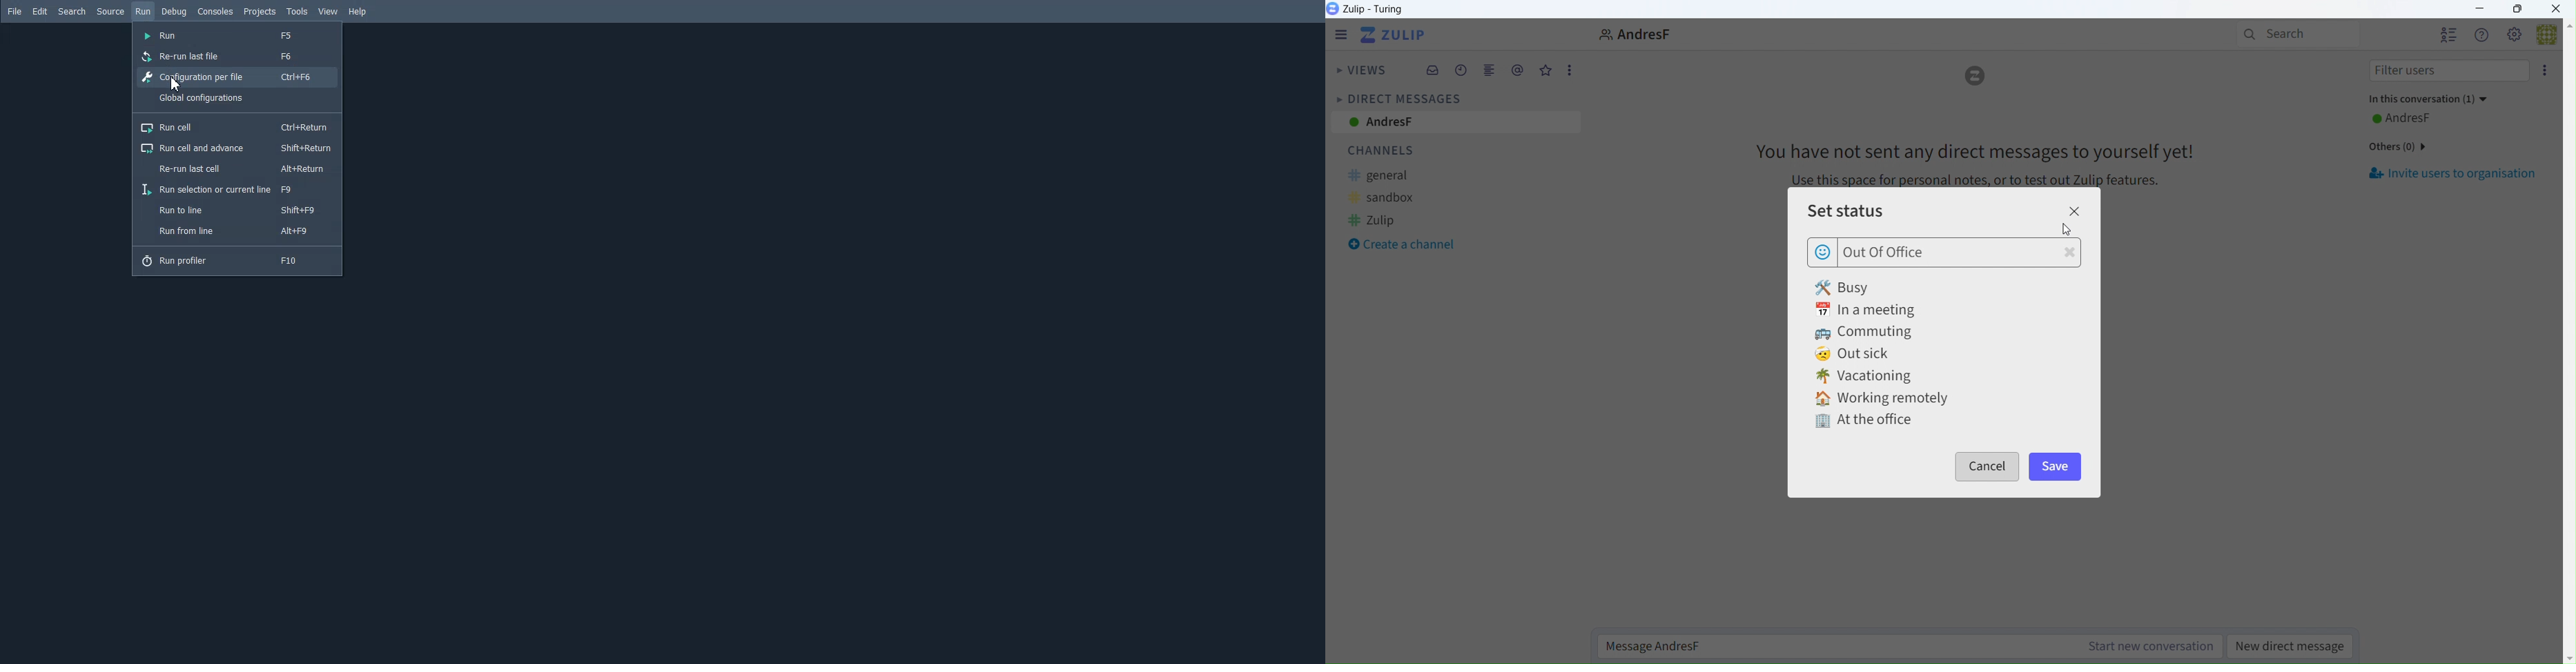 This screenshot has height=672, width=2576. Describe the element at coordinates (237, 97) in the screenshot. I see `Global configuration` at that location.